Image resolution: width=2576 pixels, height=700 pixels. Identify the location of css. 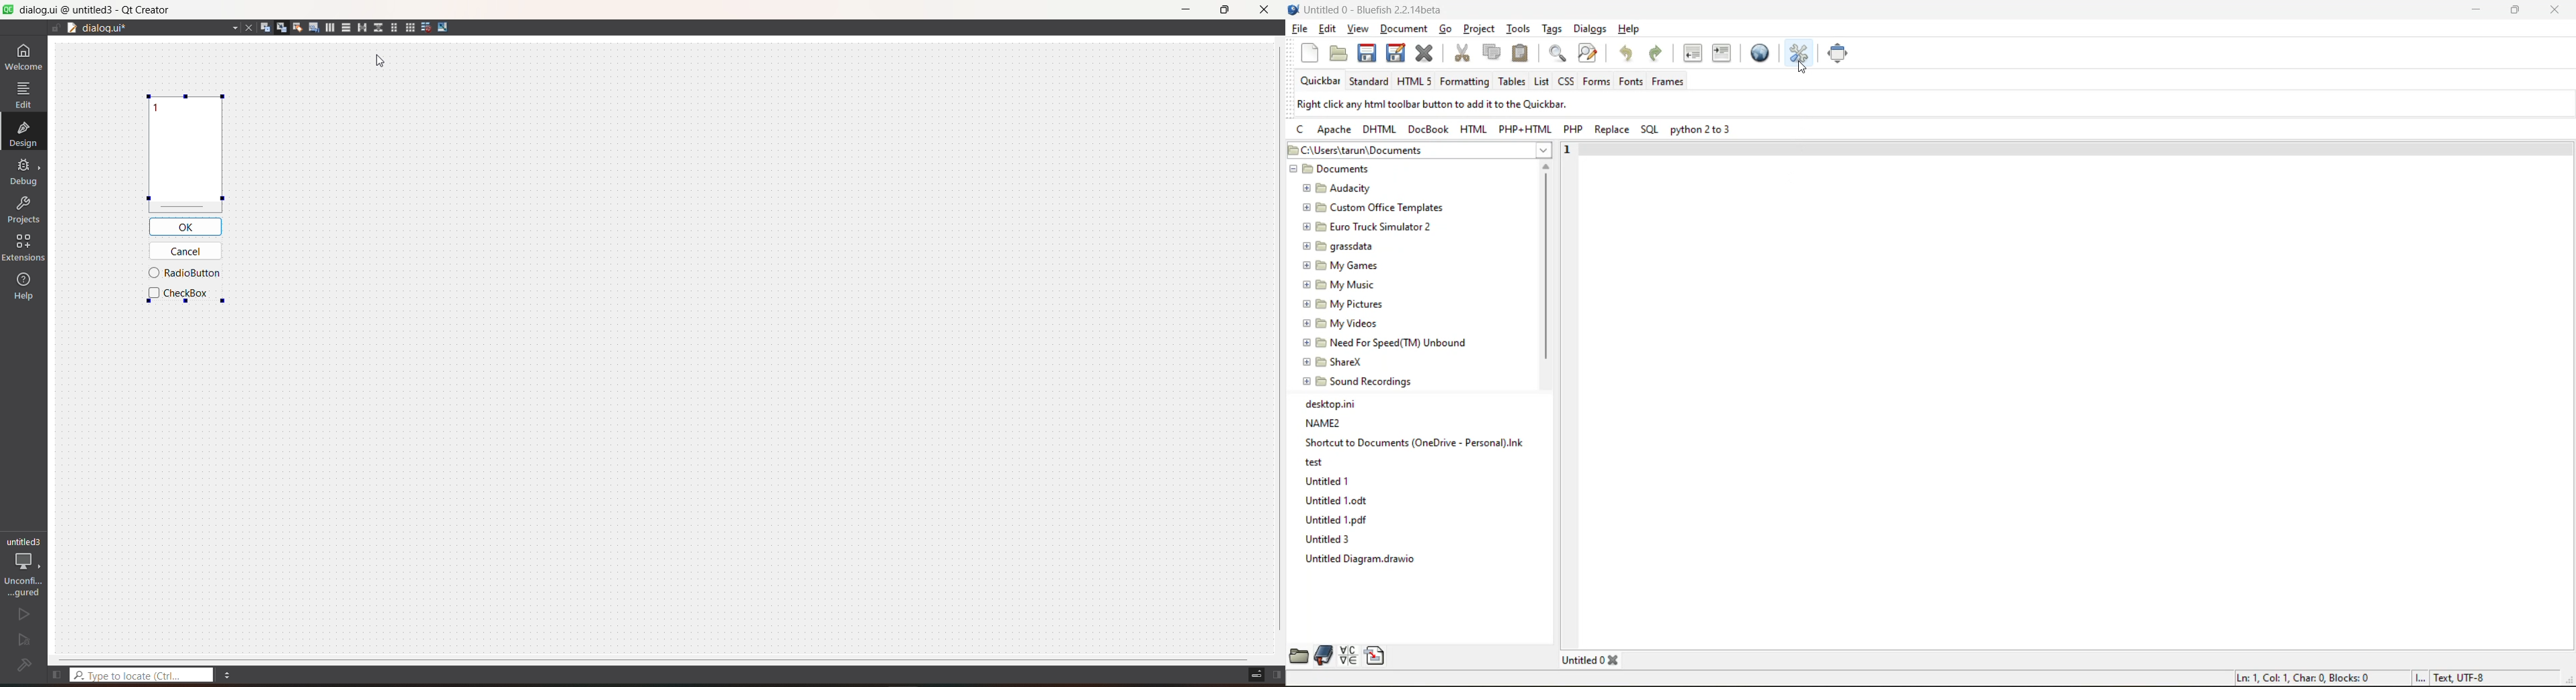
(1568, 79).